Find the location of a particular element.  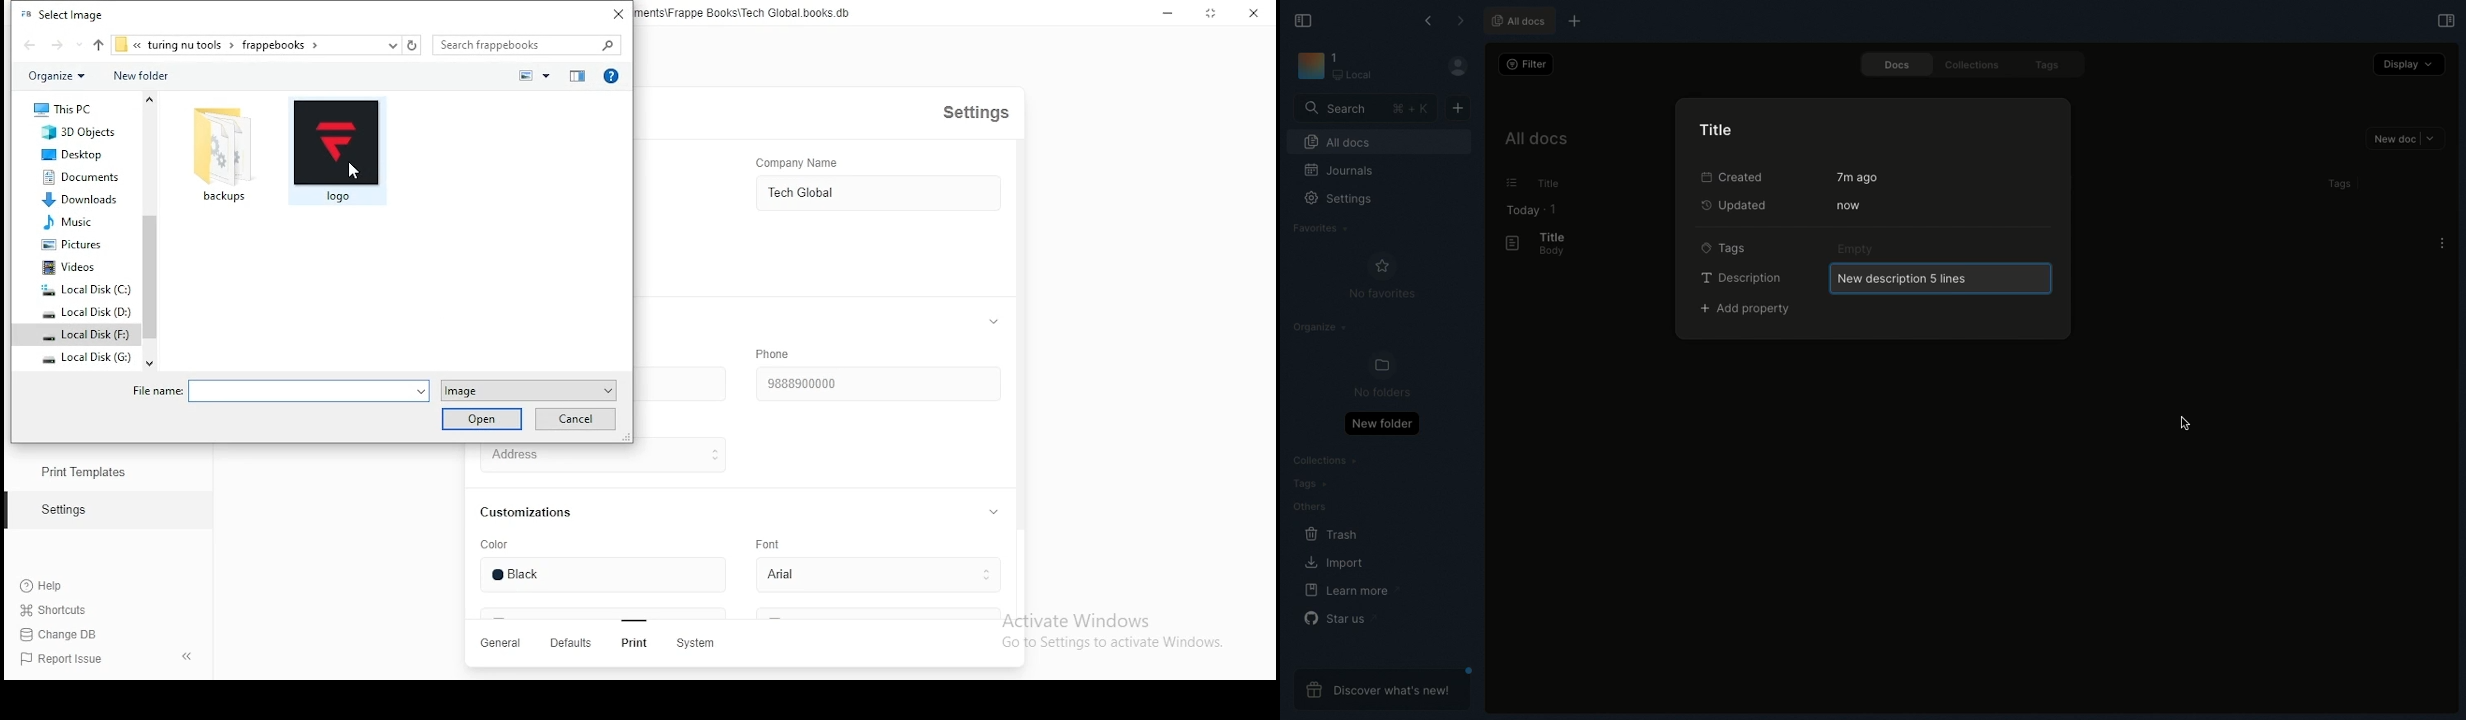

Collections is located at coordinates (1969, 64).